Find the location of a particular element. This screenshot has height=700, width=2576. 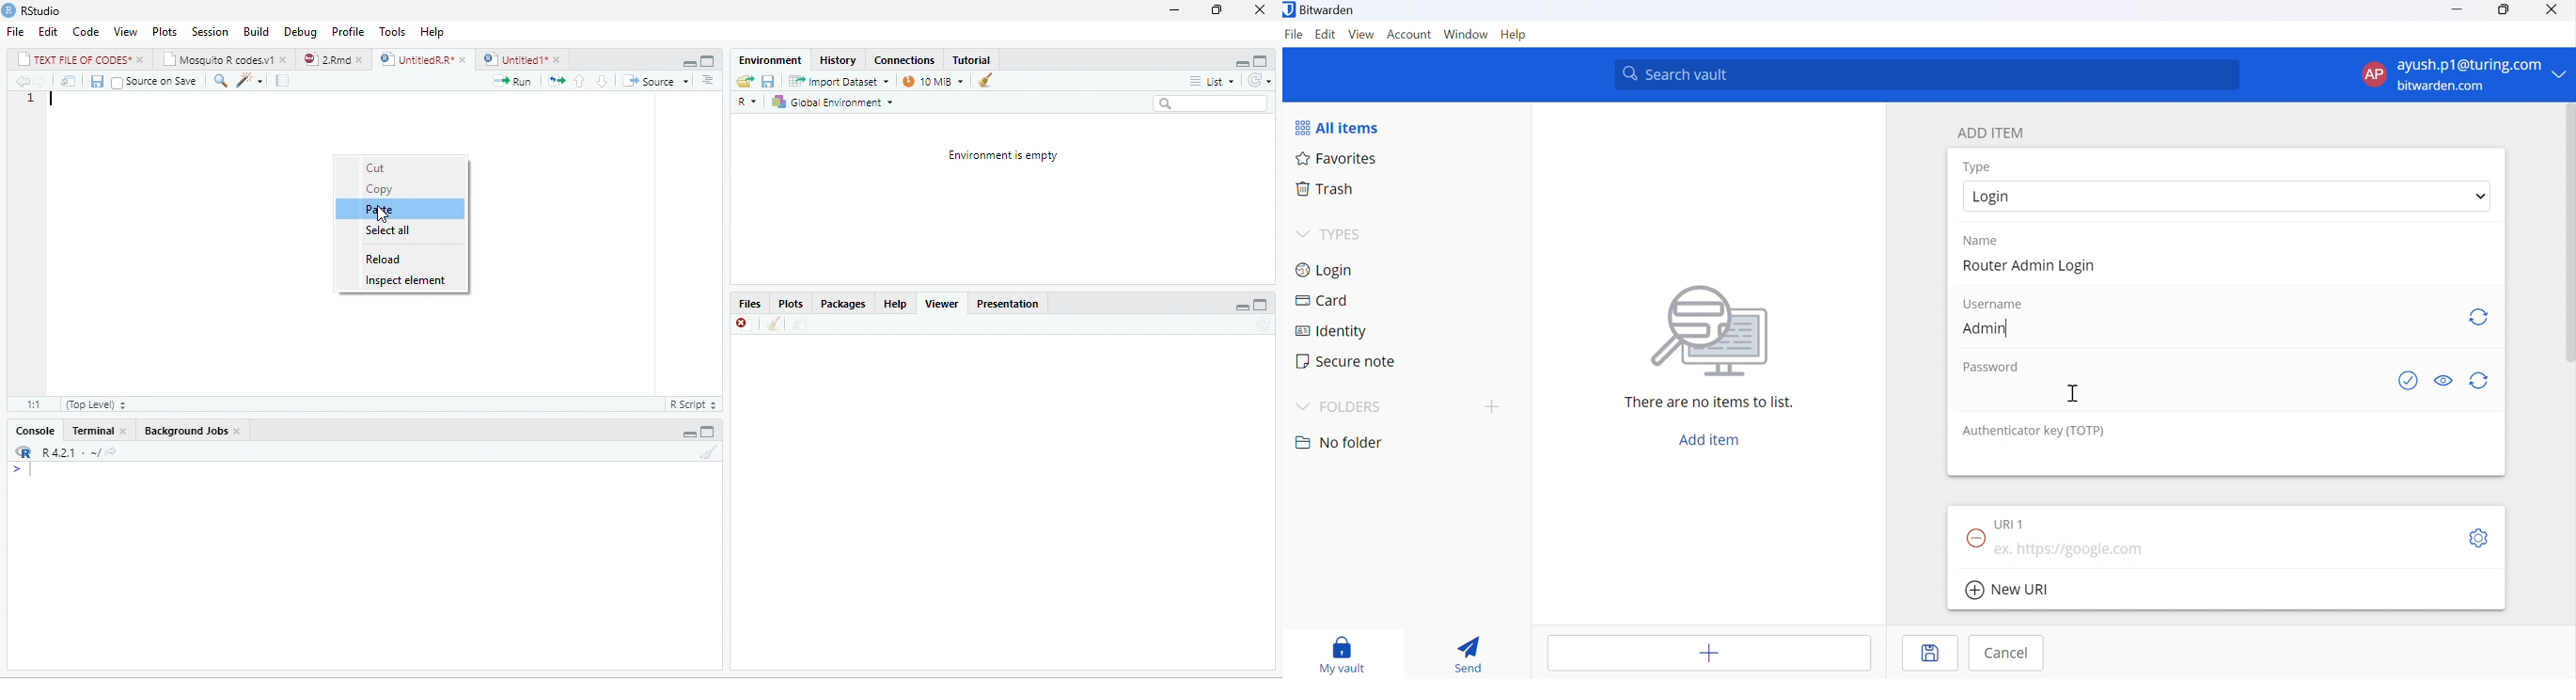

go to next section/chunk is located at coordinates (601, 80).